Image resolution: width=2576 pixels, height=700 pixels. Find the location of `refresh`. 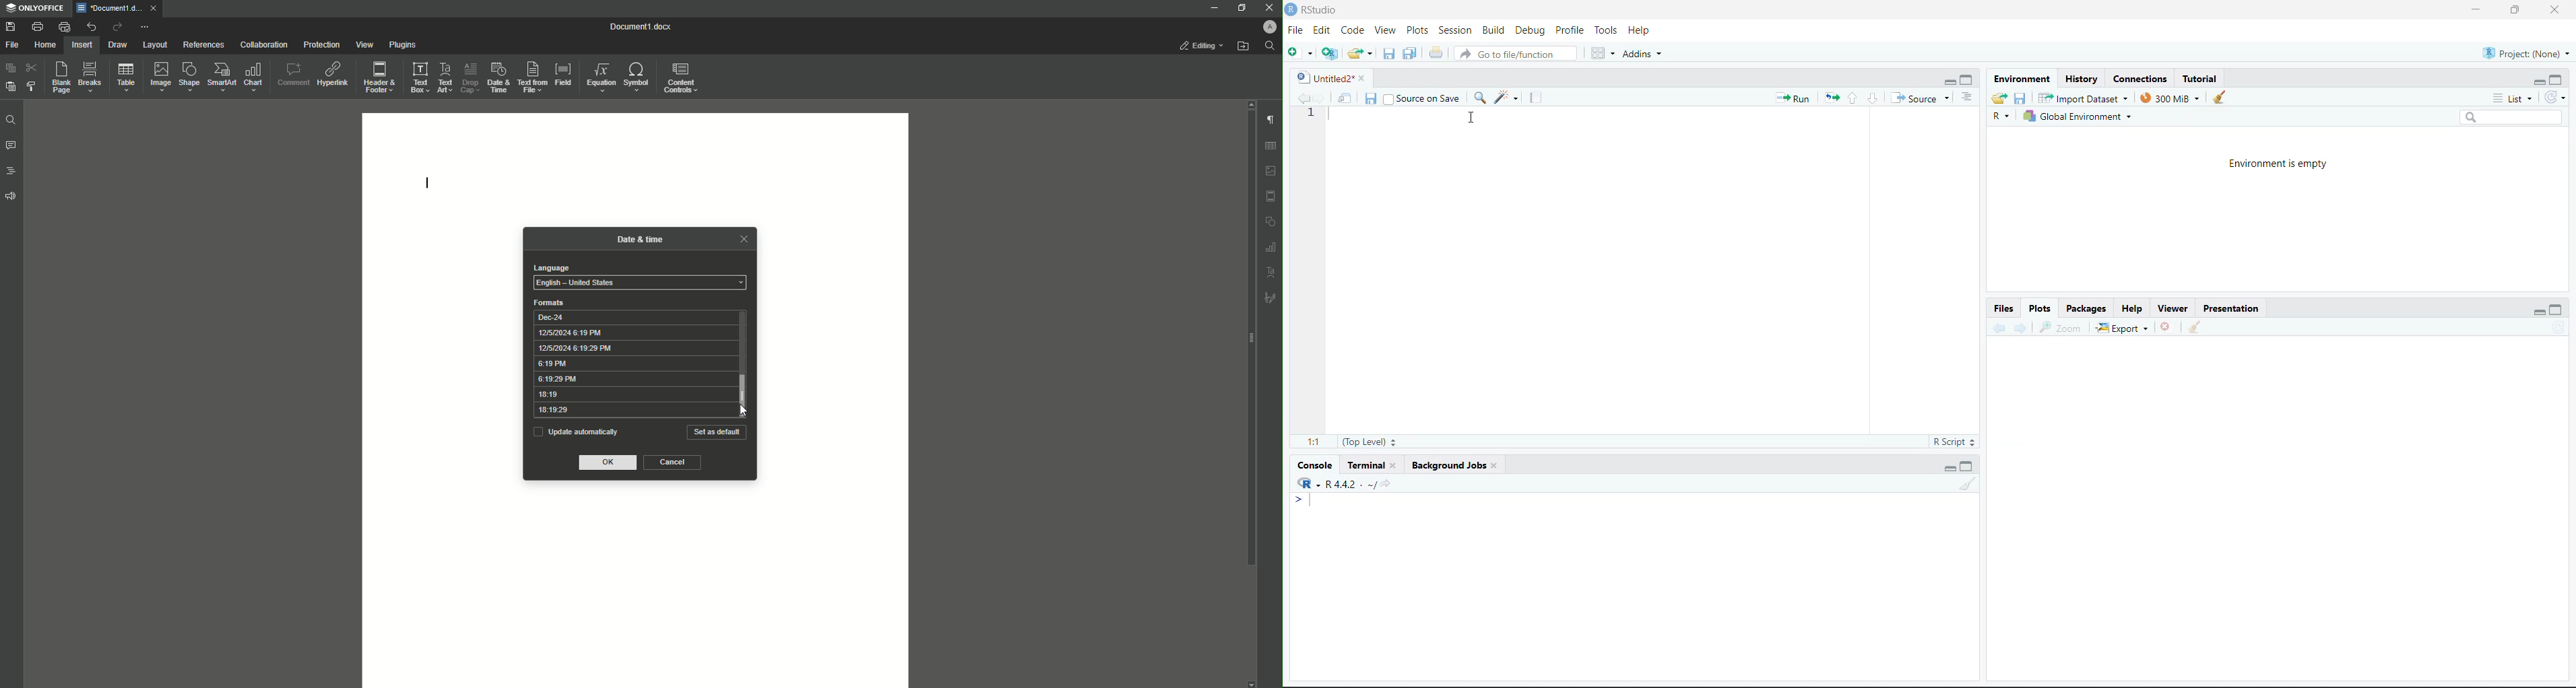

refresh is located at coordinates (2556, 99).